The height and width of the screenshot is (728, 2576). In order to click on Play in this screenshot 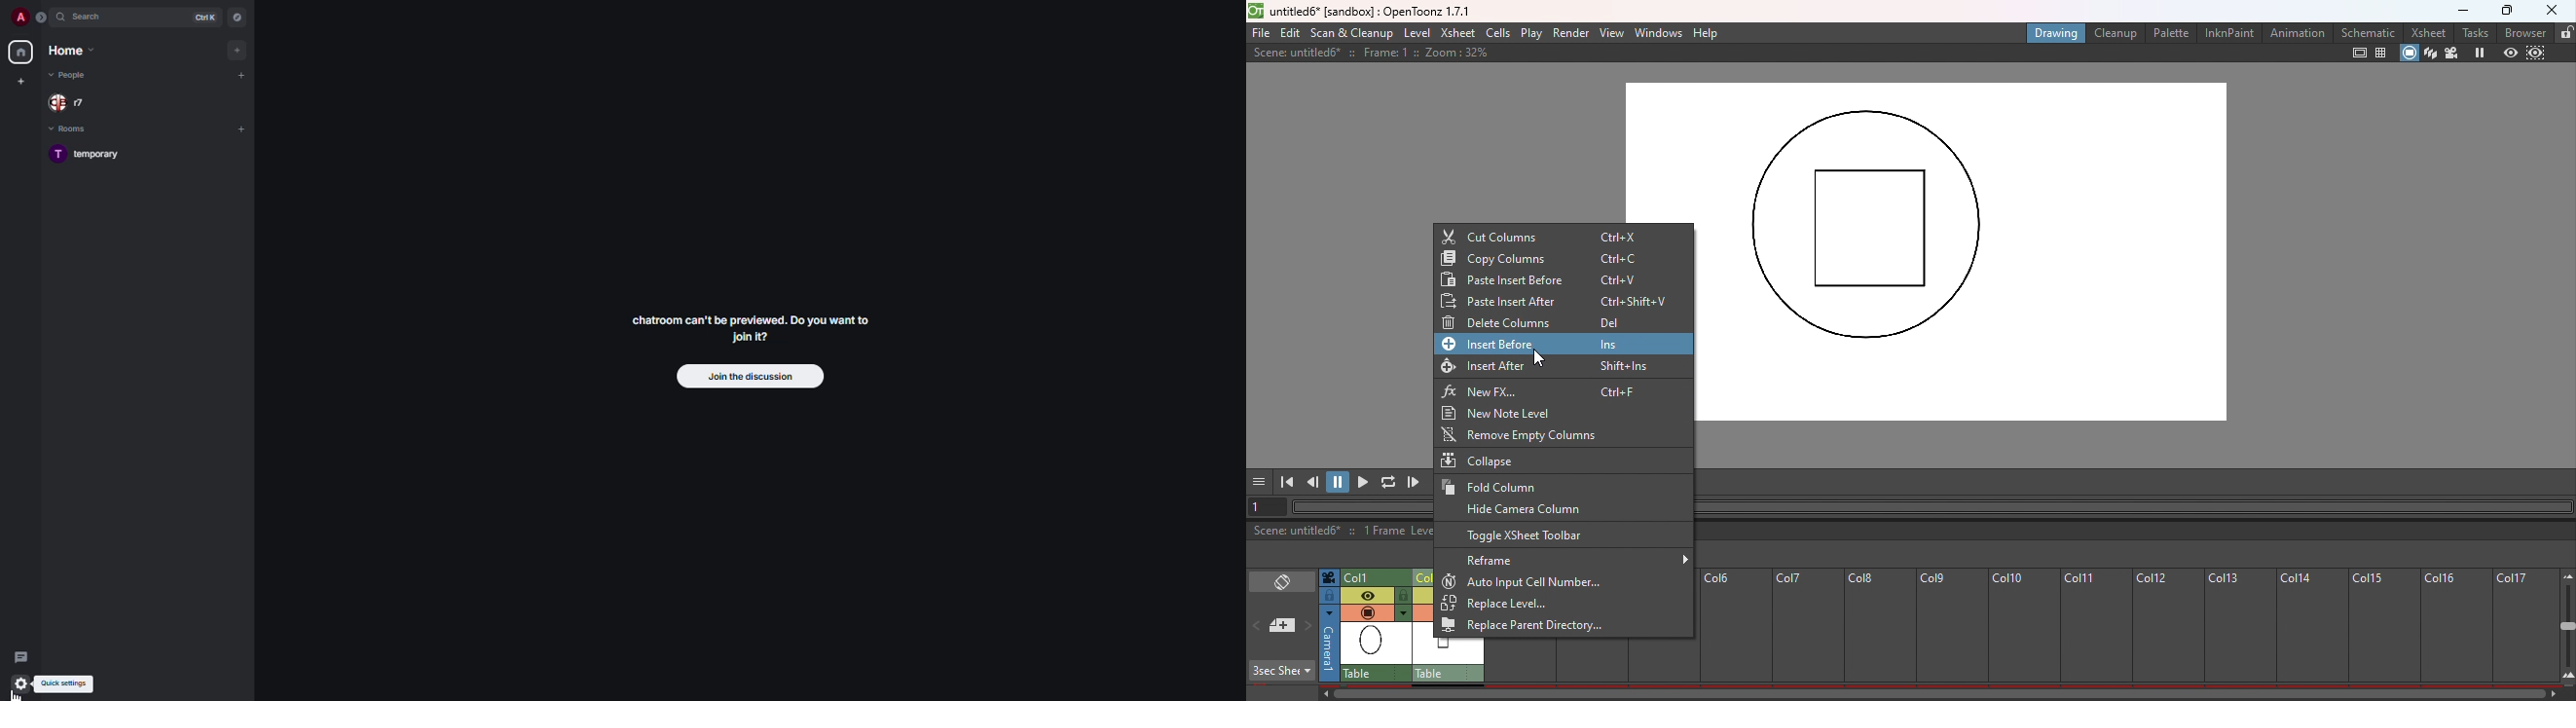, I will do `click(1365, 482)`.